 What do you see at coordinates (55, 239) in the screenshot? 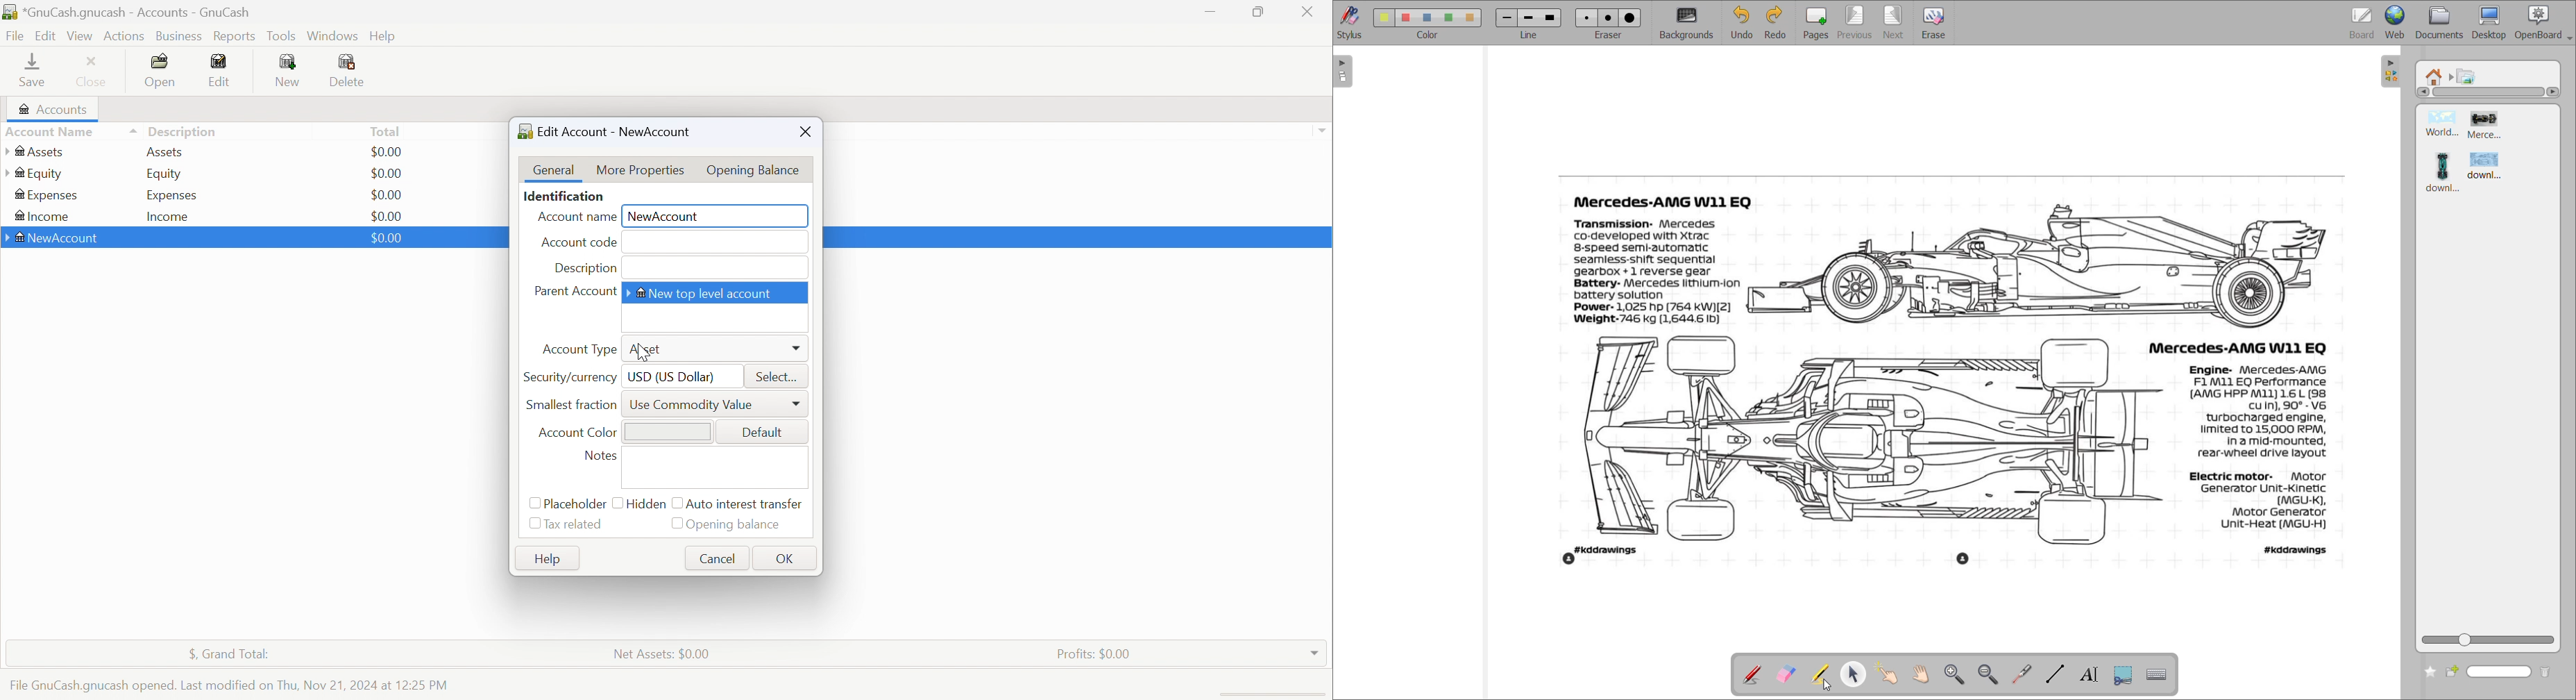
I see `NewAccount` at bounding box center [55, 239].